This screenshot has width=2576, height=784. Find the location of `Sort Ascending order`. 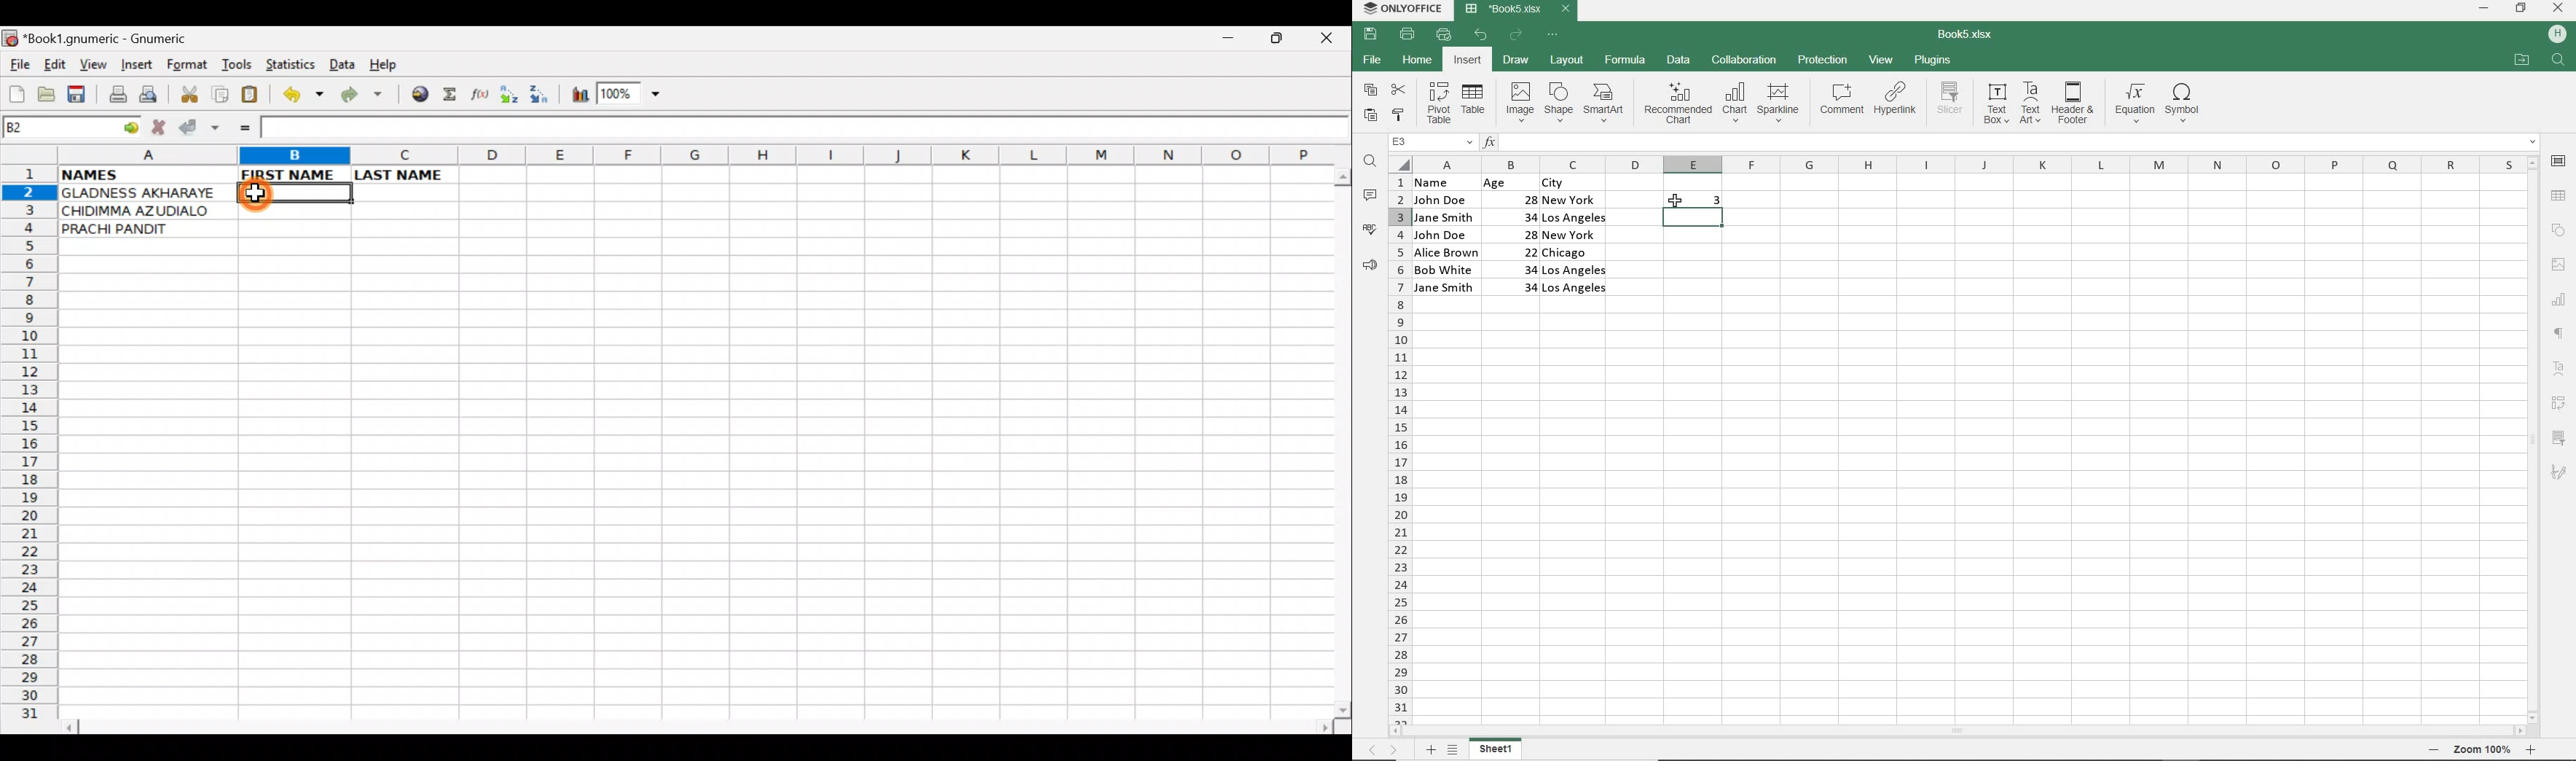

Sort Ascending order is located at coordinates (513, 97).